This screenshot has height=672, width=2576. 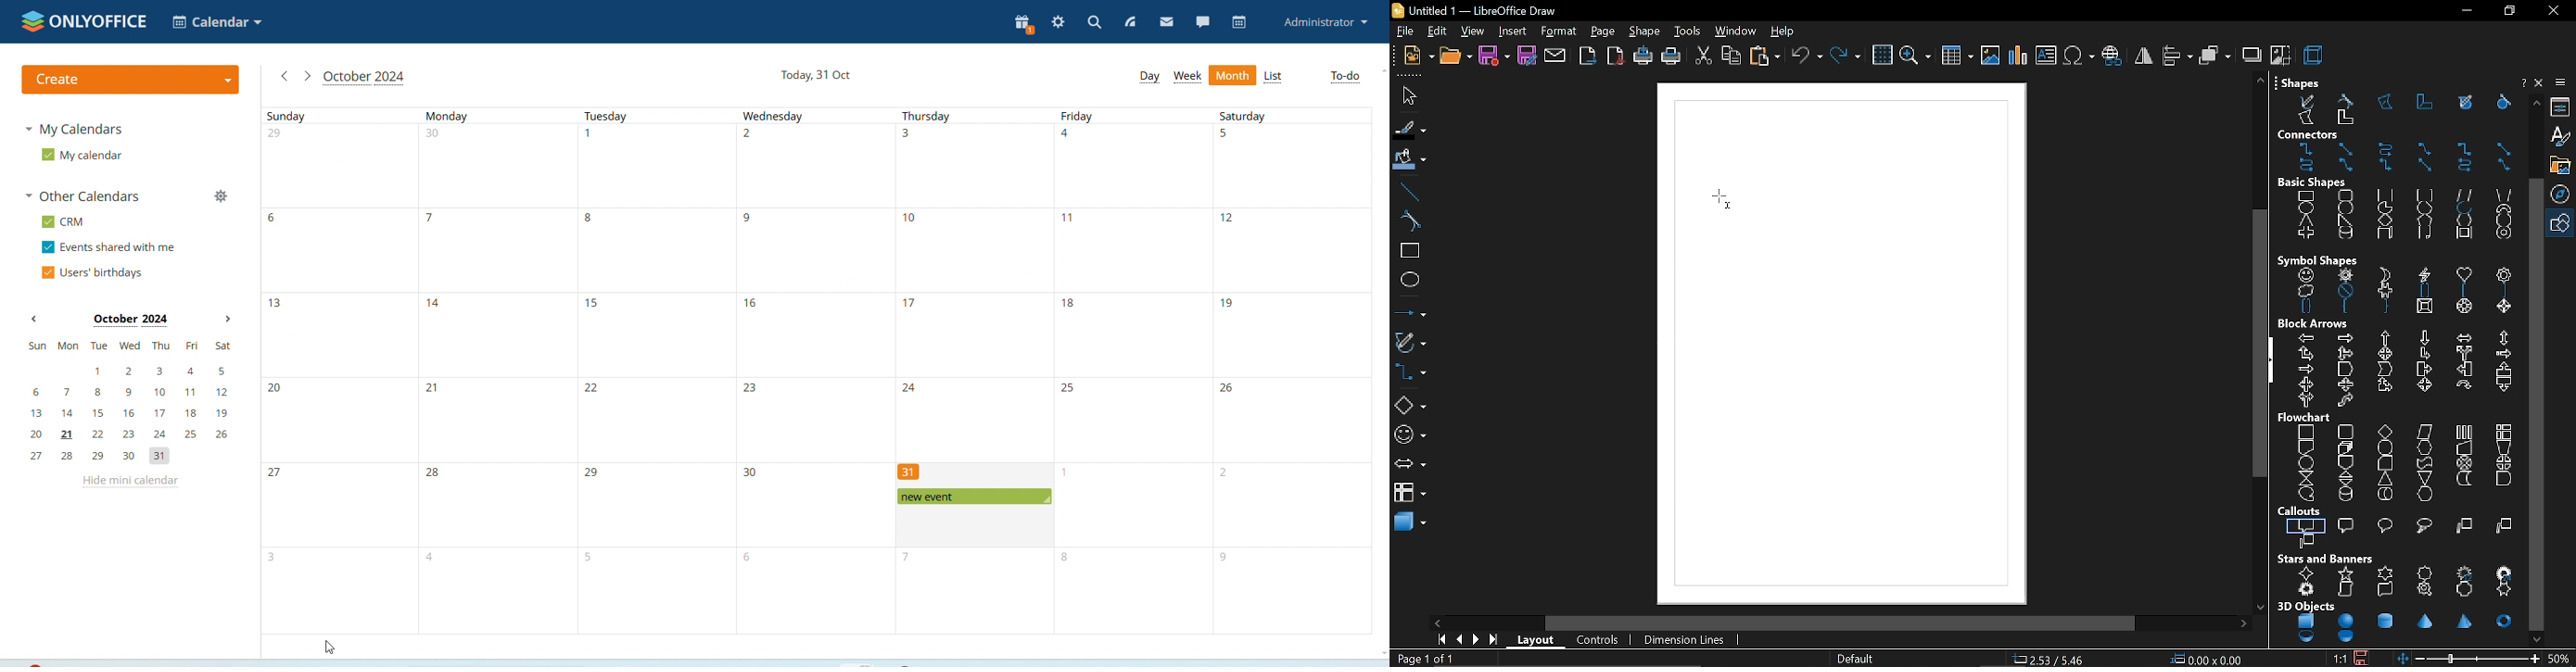 I want to click on export as pdf, so click(x=1617, y=57).